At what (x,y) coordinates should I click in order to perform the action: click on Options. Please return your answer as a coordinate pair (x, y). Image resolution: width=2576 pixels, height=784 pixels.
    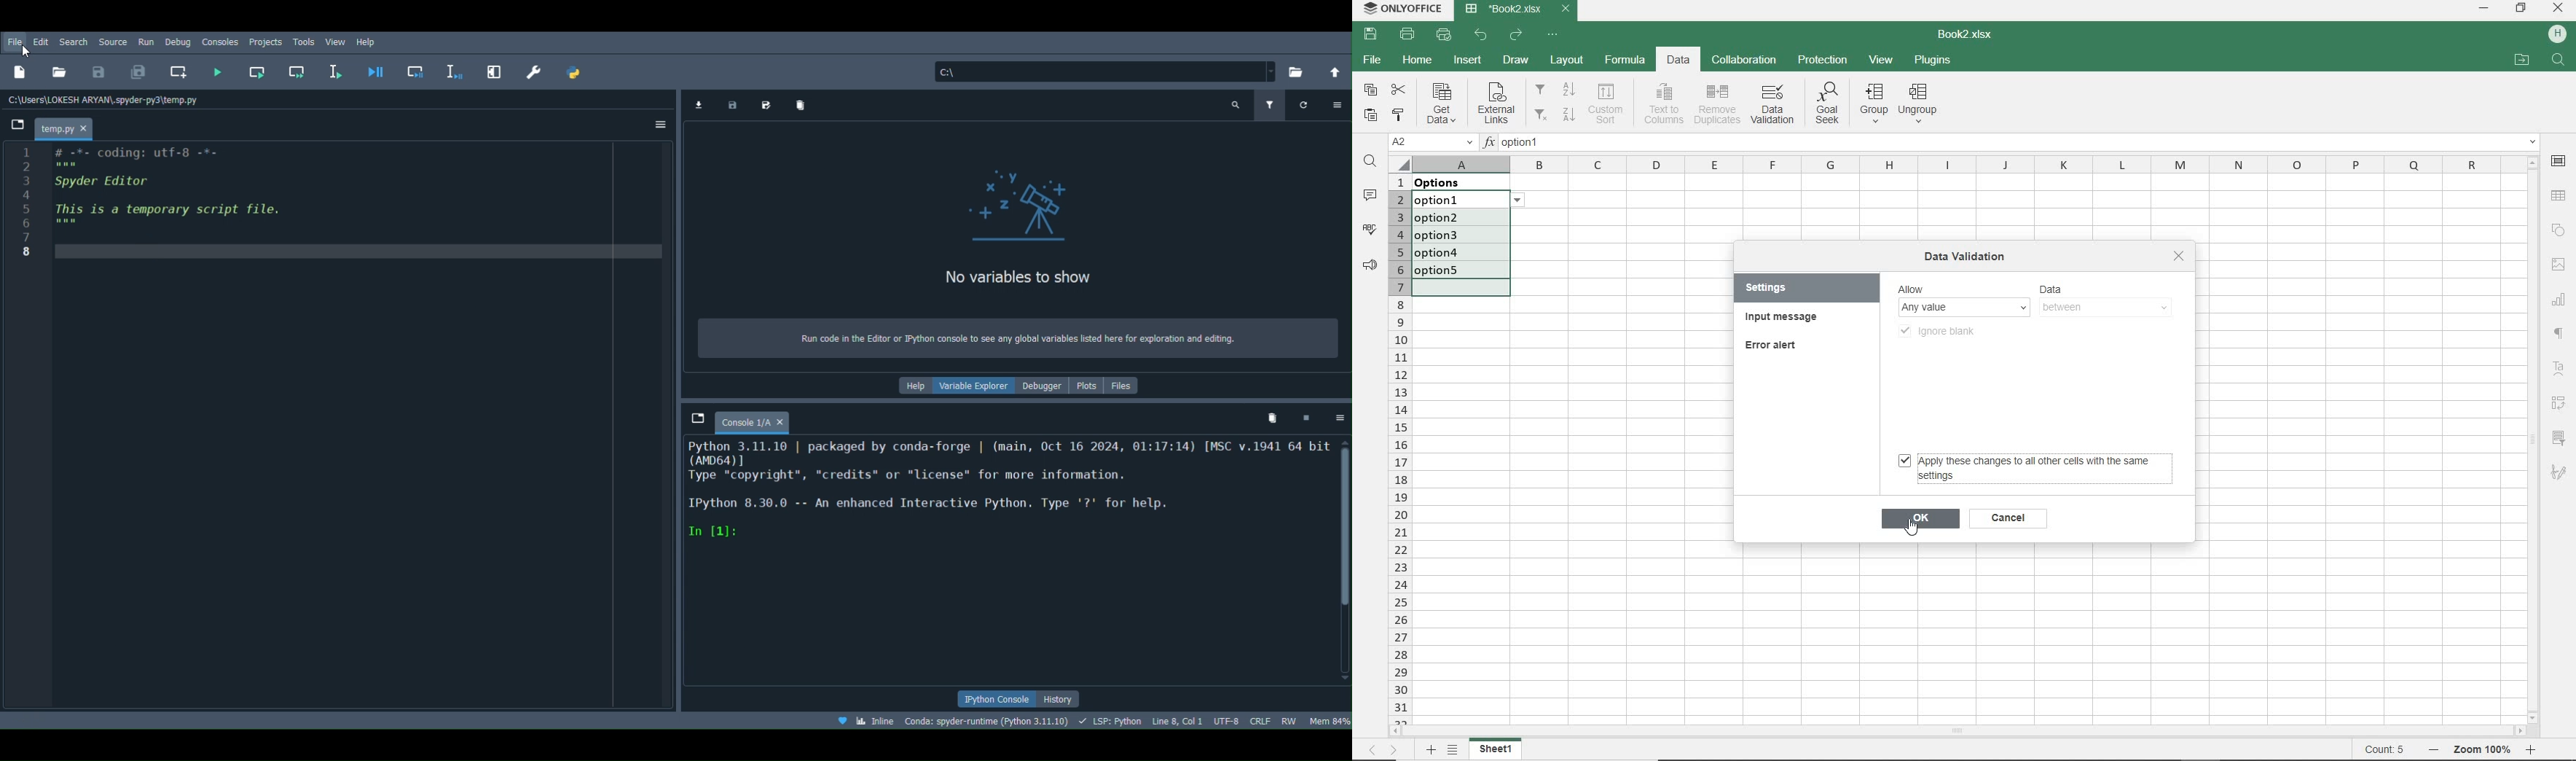
    Looking at the image, I should click on (660, 123).